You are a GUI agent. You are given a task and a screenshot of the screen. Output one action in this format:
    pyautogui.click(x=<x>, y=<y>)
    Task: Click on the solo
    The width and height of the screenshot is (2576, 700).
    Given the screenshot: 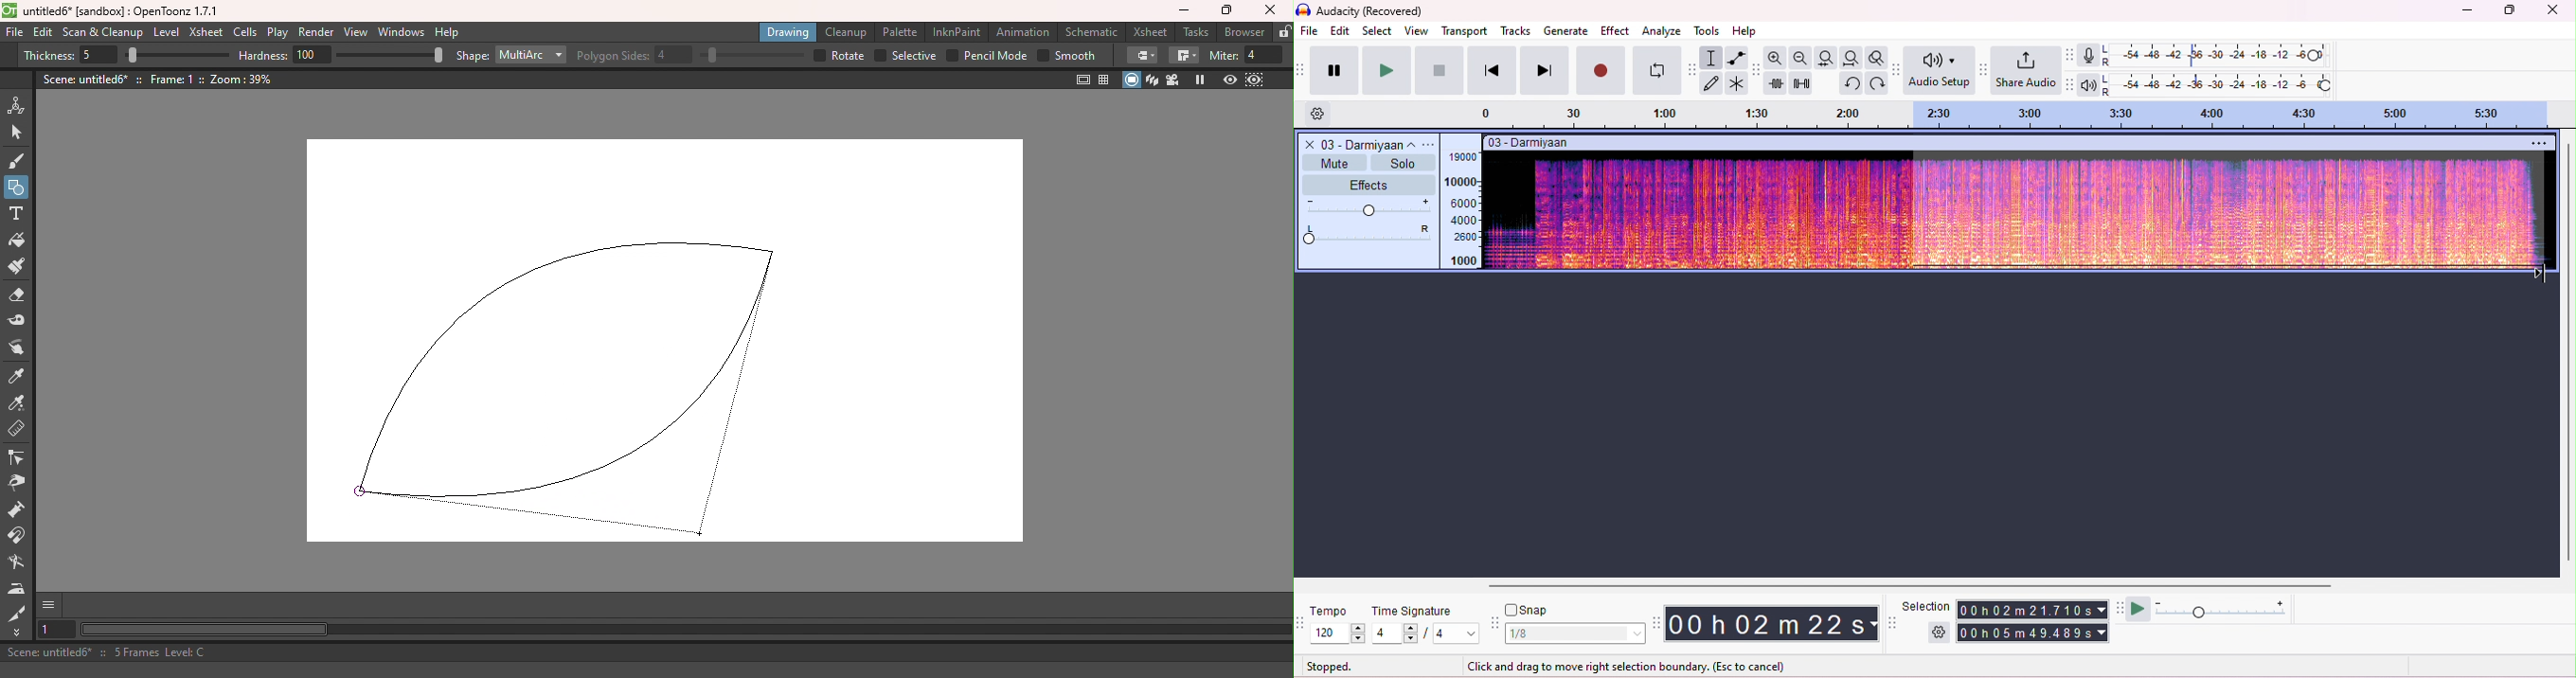 What is the action you would take?
    pyautogui.click(x=1401, y=162)
    